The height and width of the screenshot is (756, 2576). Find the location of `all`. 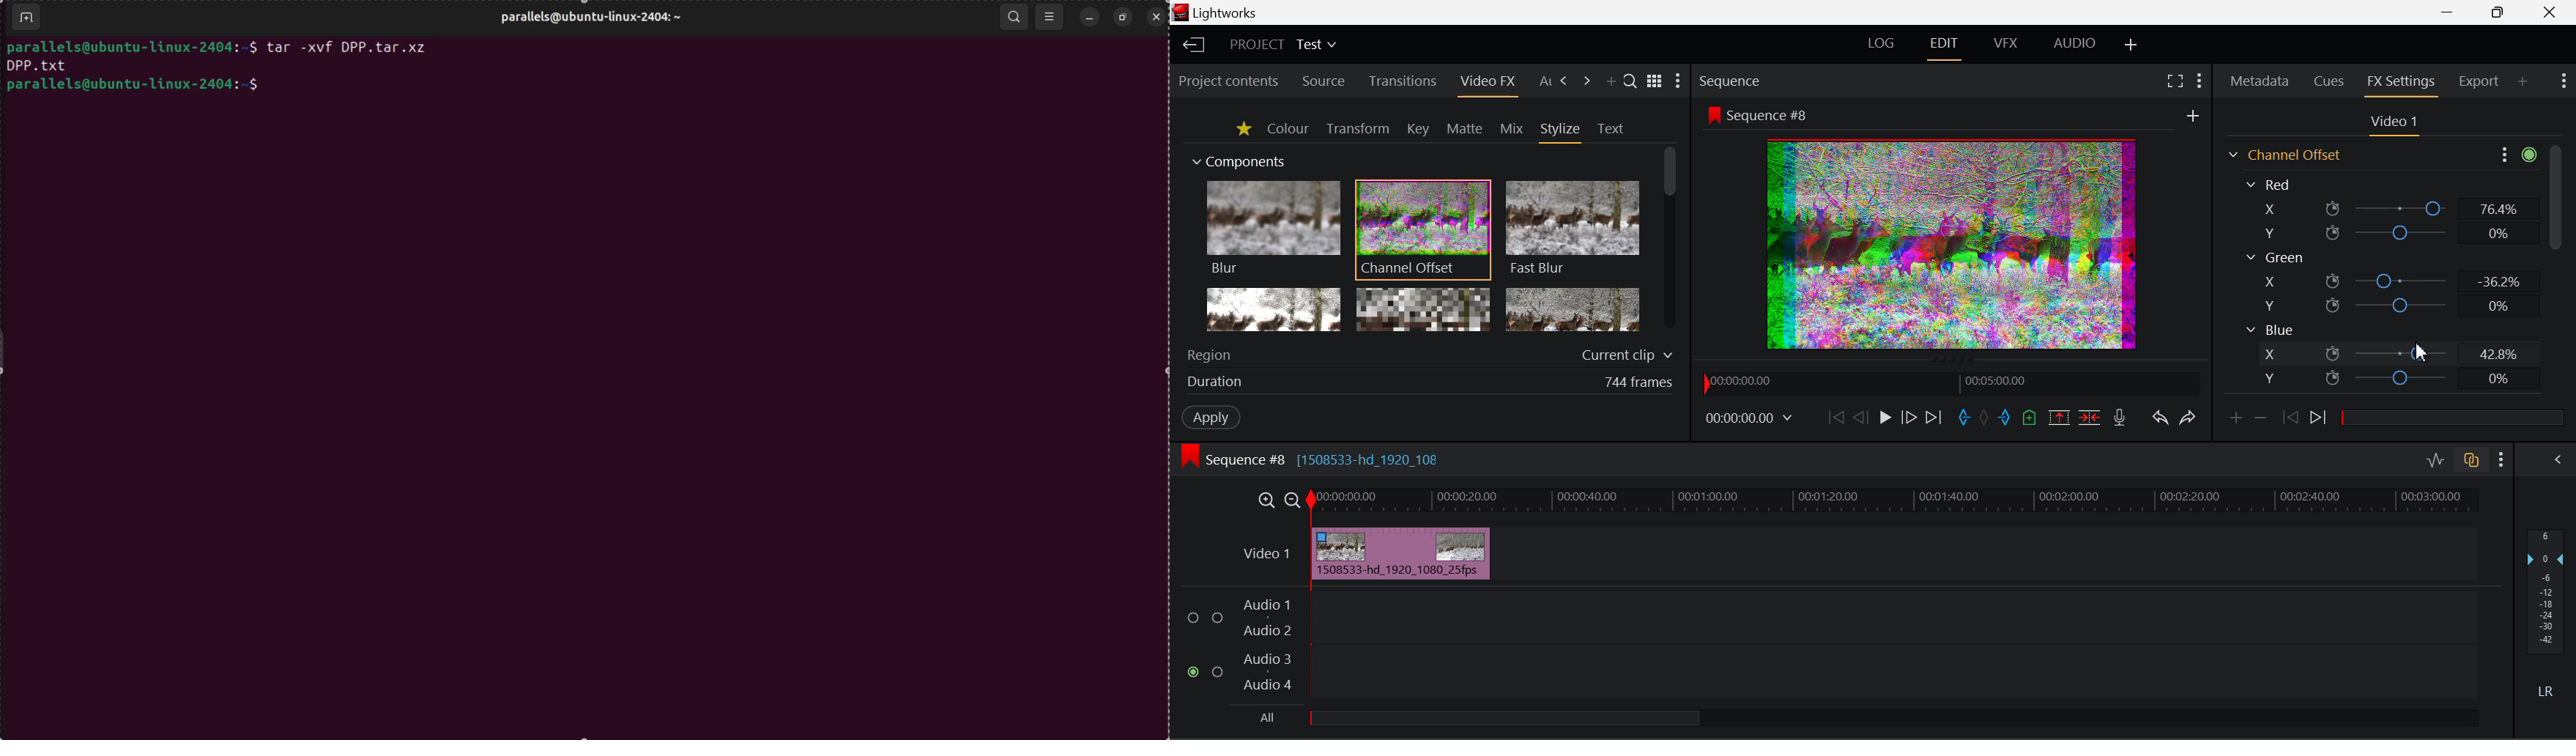

all is located at coordinates (1471, 720).